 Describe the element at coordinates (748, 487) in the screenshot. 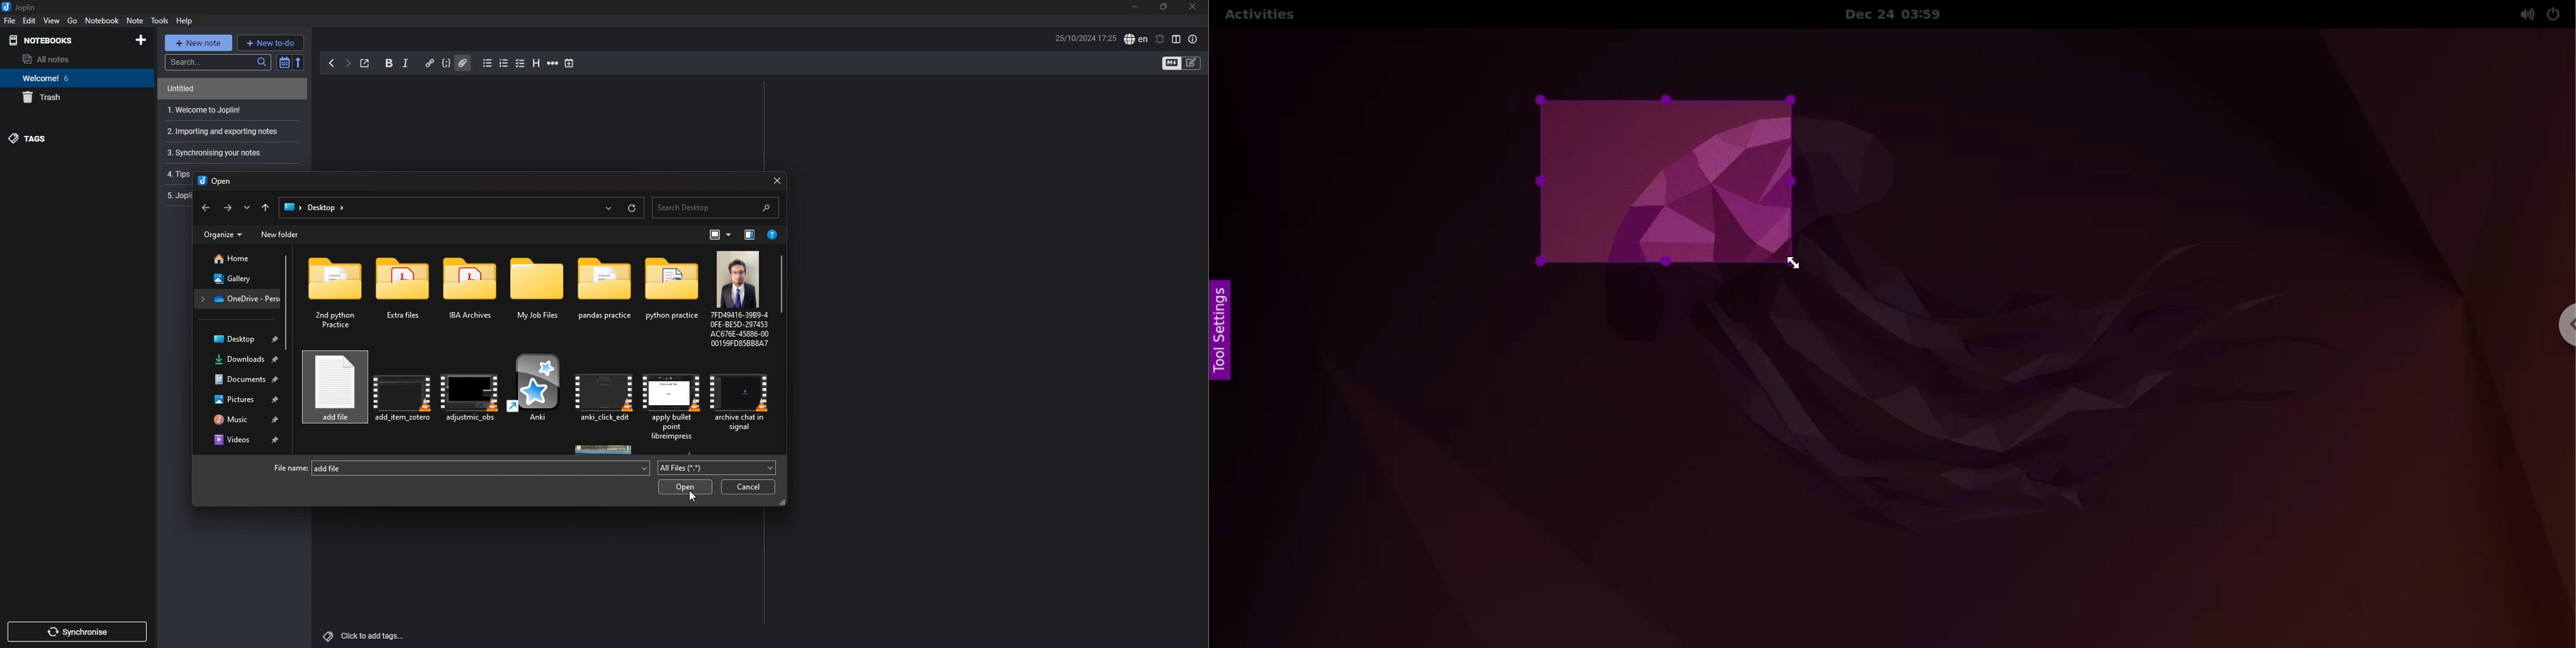

I see `cancel` at that location.